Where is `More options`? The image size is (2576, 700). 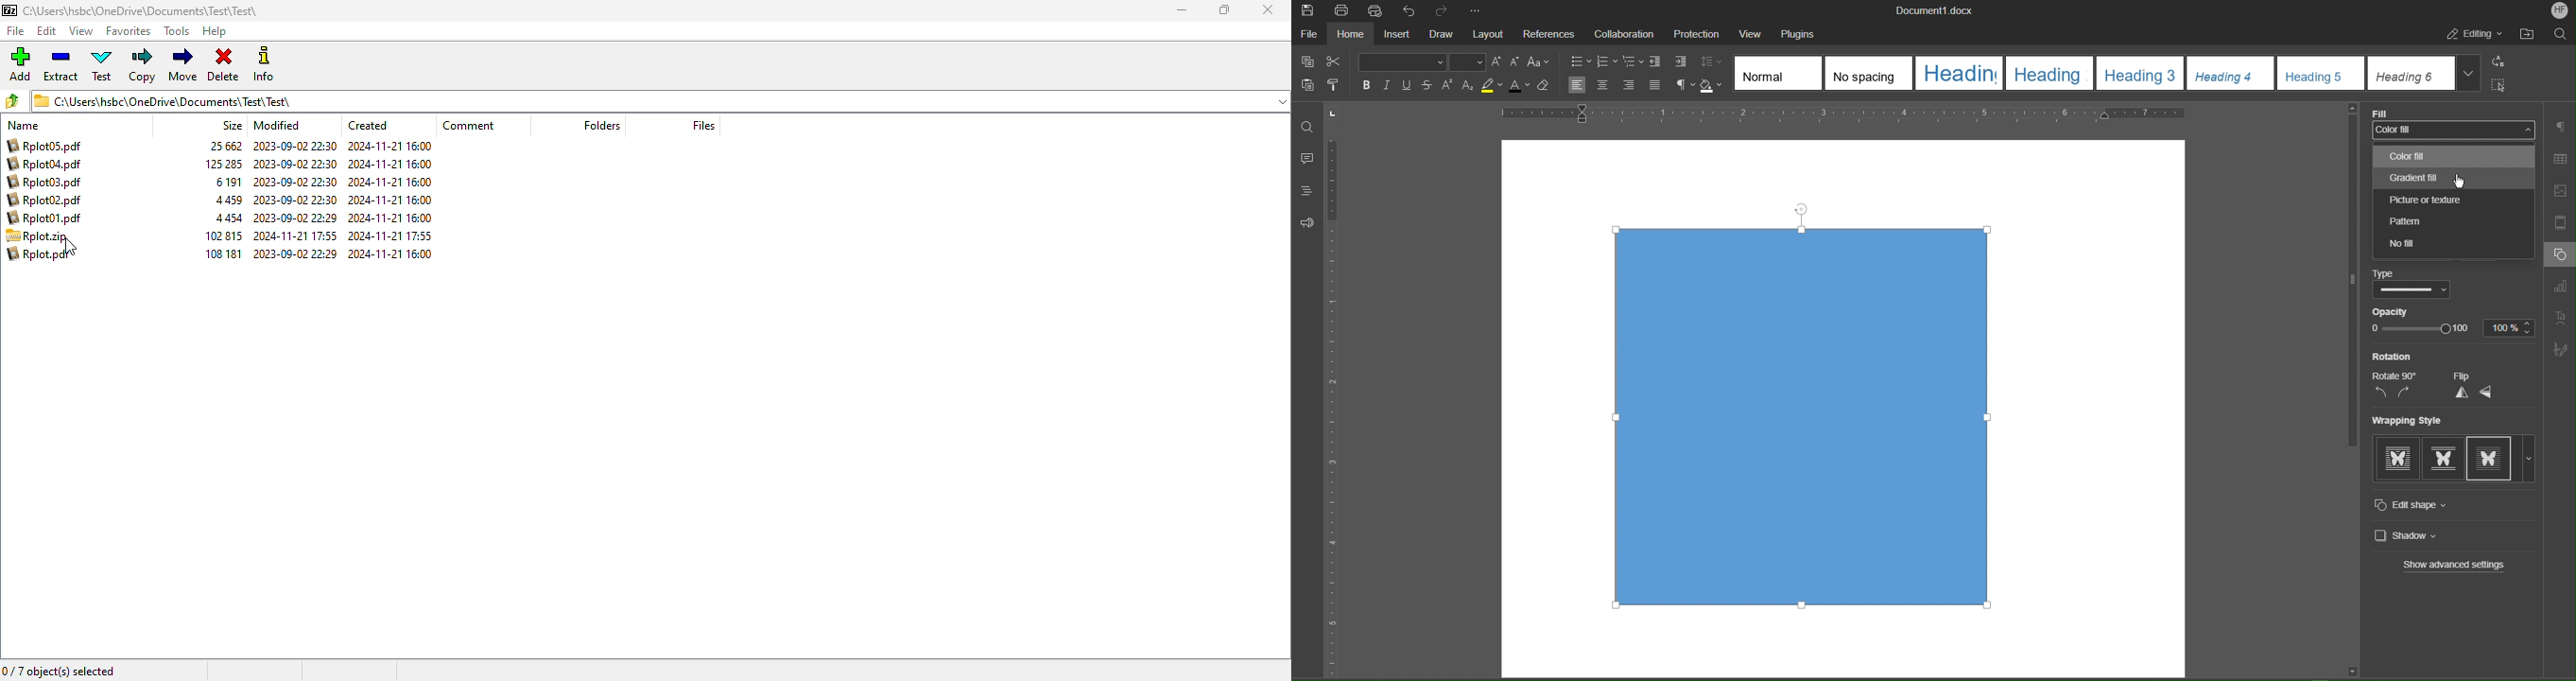 More options is located at coordinates (2531, 462).